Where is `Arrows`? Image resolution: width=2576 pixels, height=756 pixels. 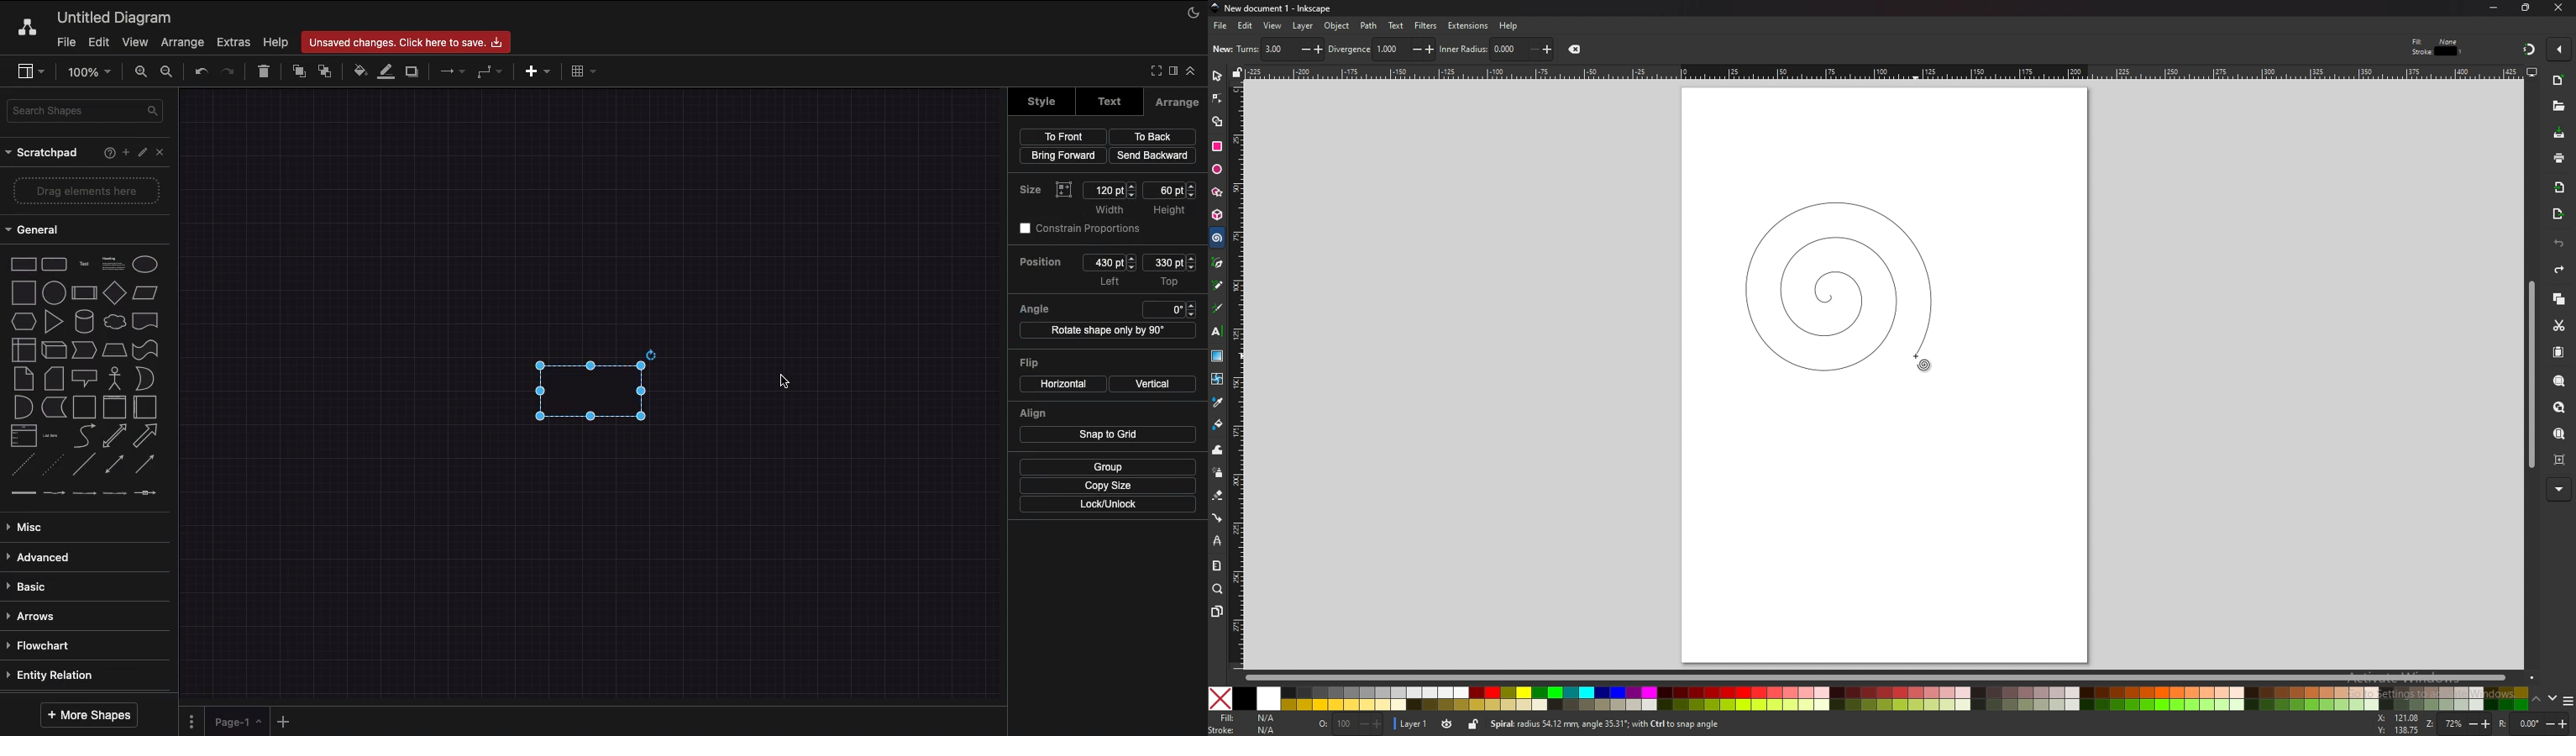 Arrows is located at coordinates (41, 618).